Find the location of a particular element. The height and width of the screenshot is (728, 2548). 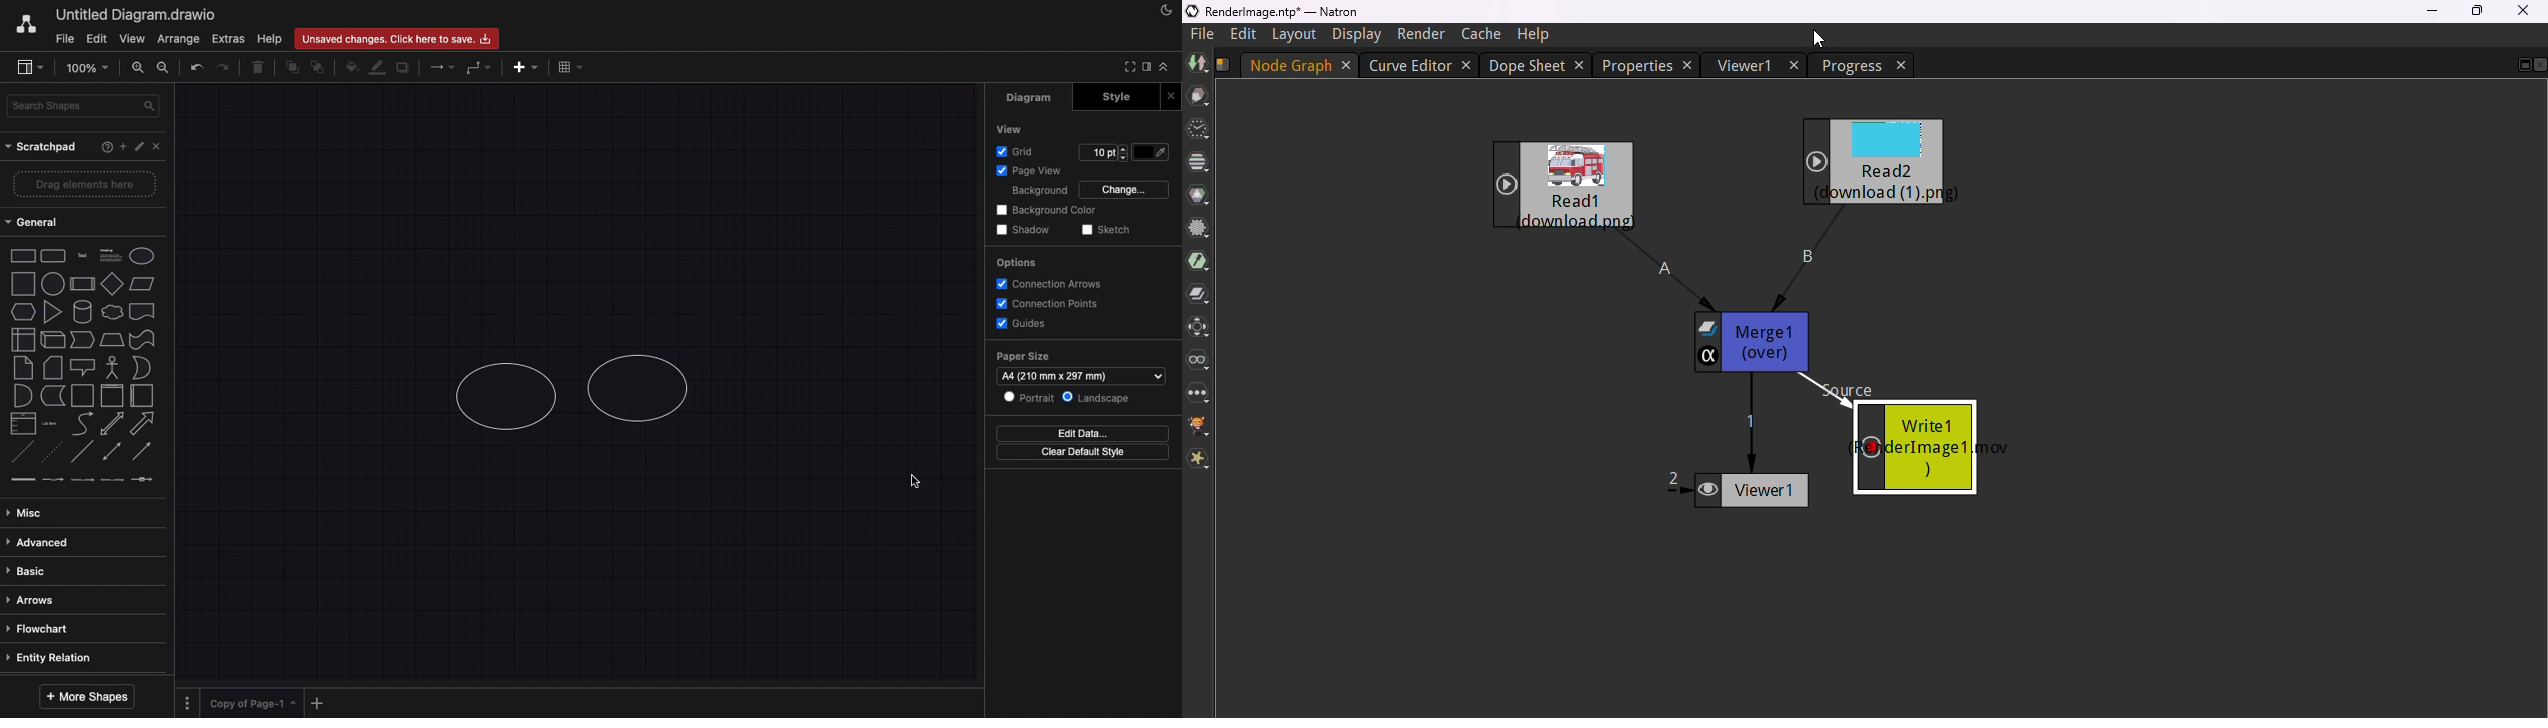

format is located at coordinates (1148, 68).